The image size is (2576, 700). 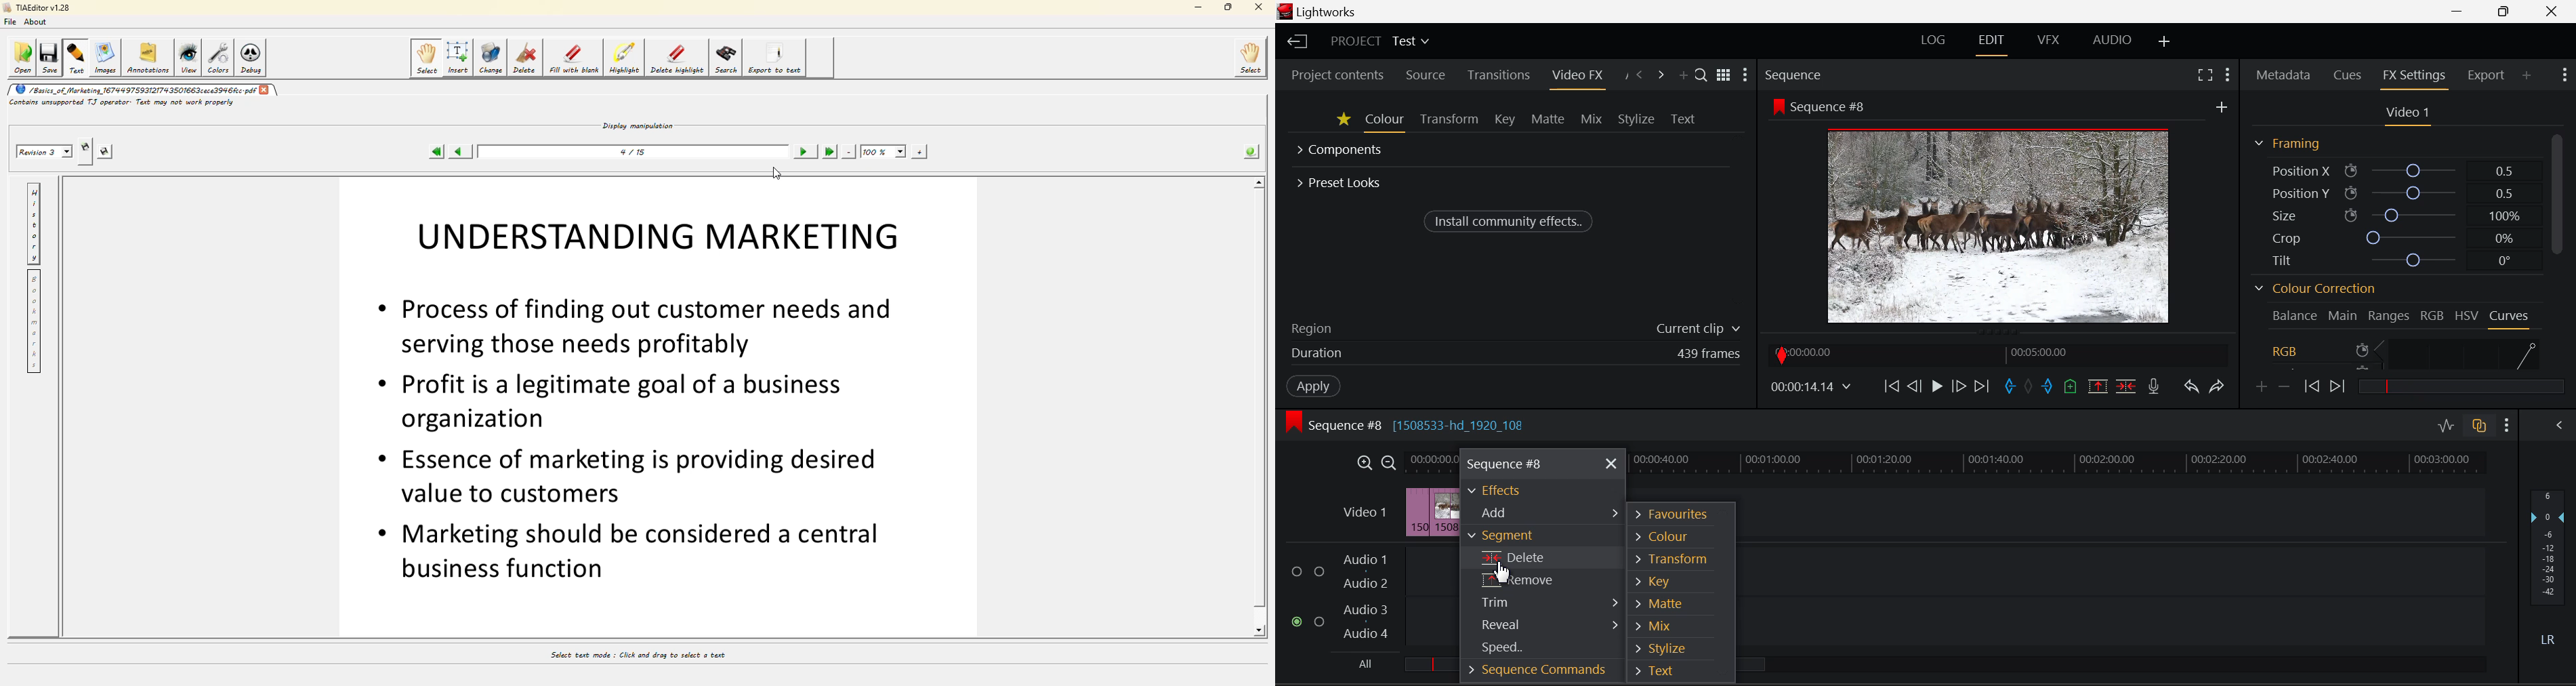 I want to click on Back to Homepage, so click(x=1295, y=41).